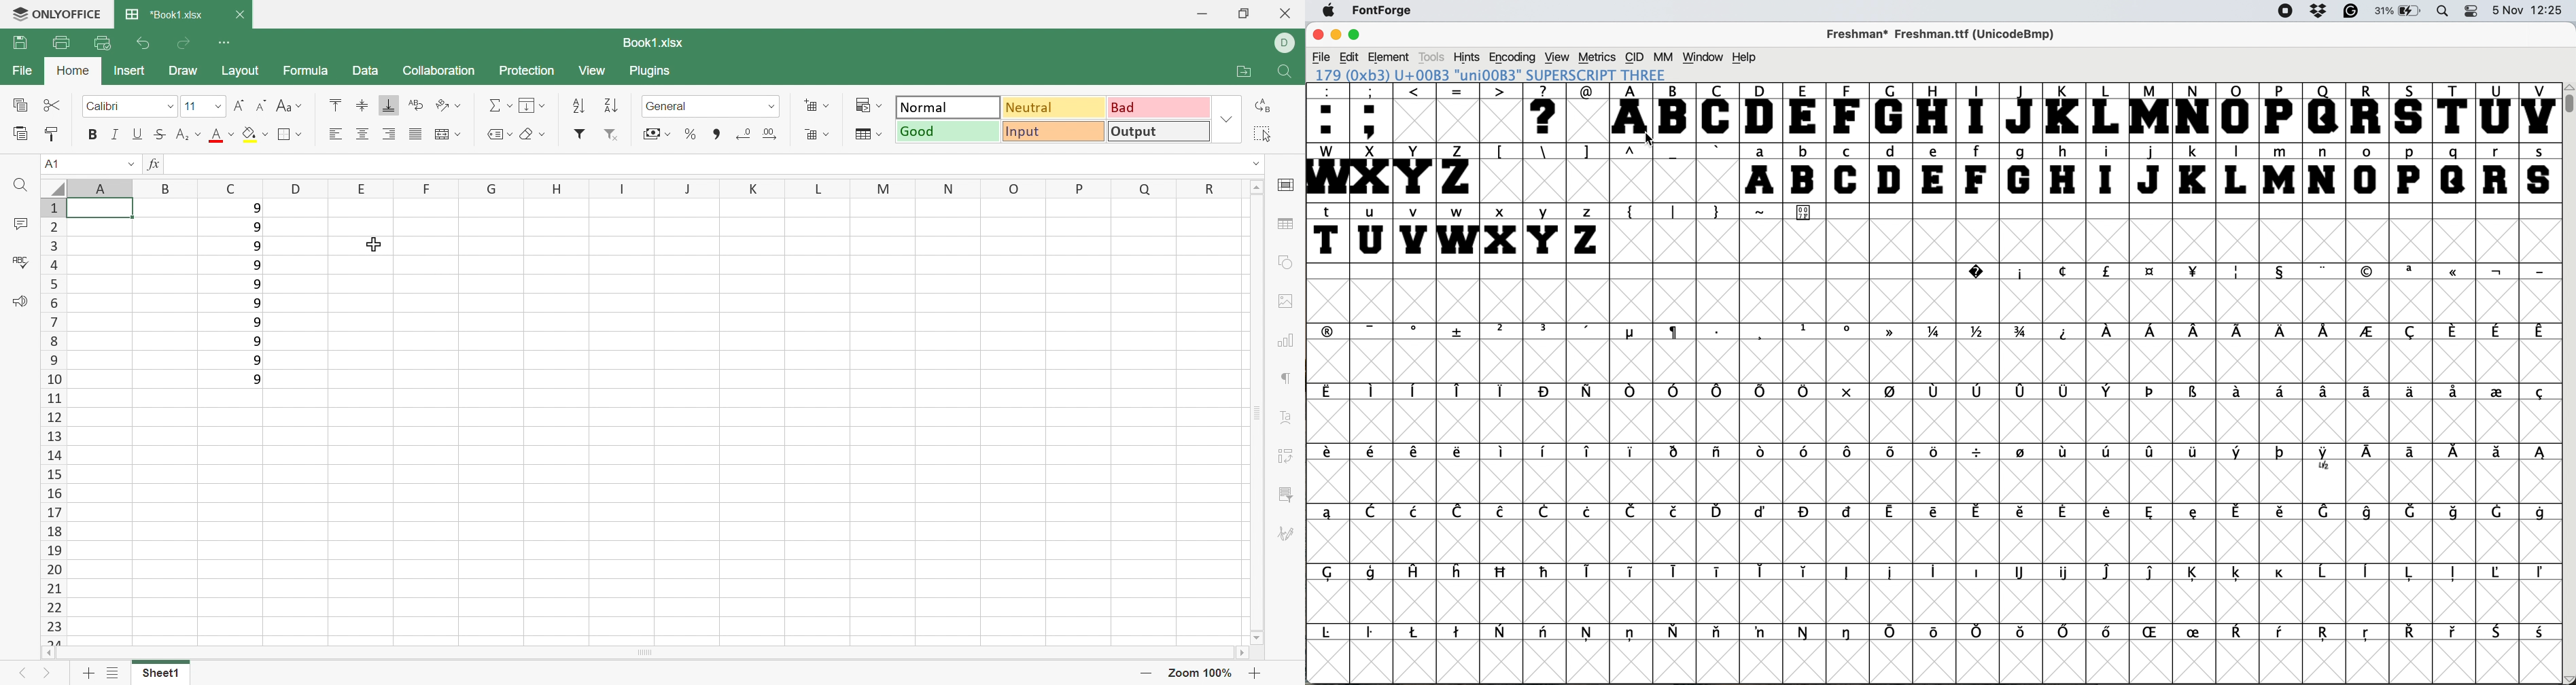  Describe the element at coordinates (868, 104) in the screenshot. I see `Conditional formatting` at that location.